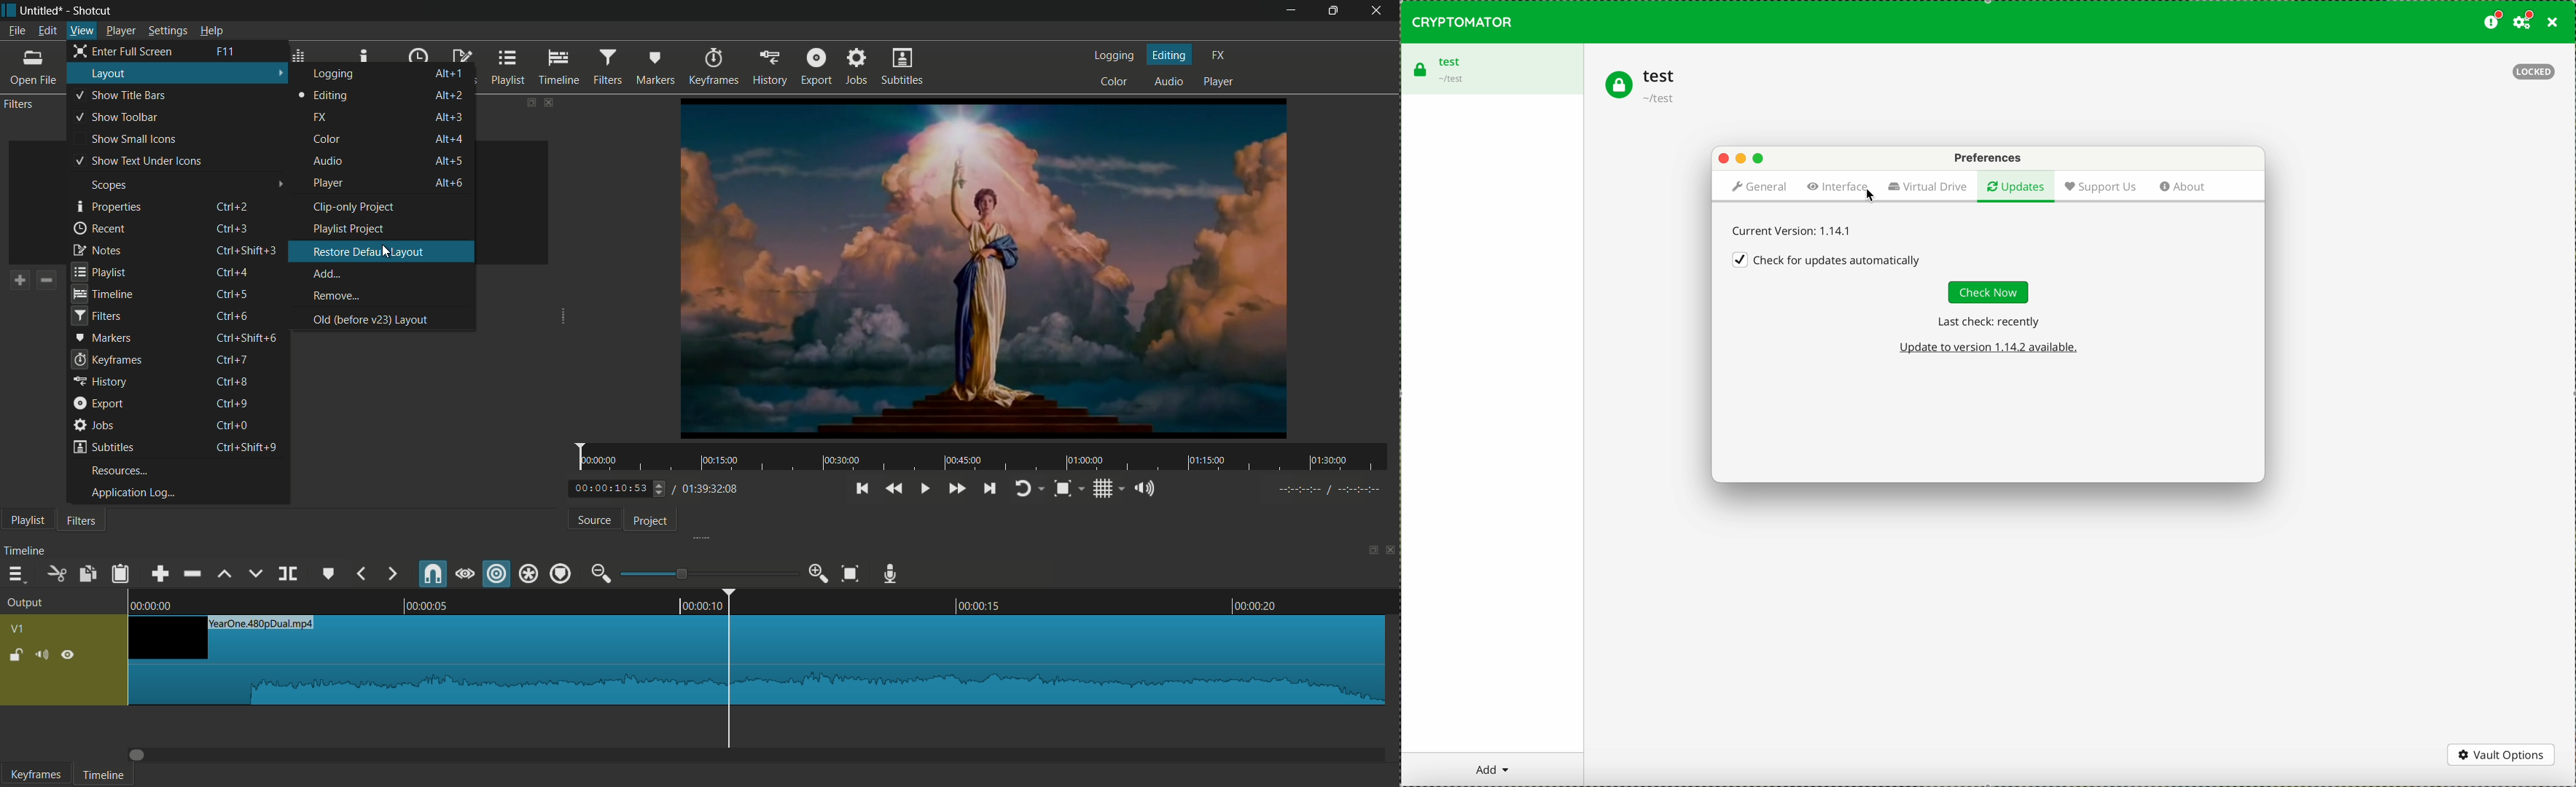  What do you see at coordinates (329, 574) in the screenshot?
I see `create or edit marker` at bounding box center [329, 574].